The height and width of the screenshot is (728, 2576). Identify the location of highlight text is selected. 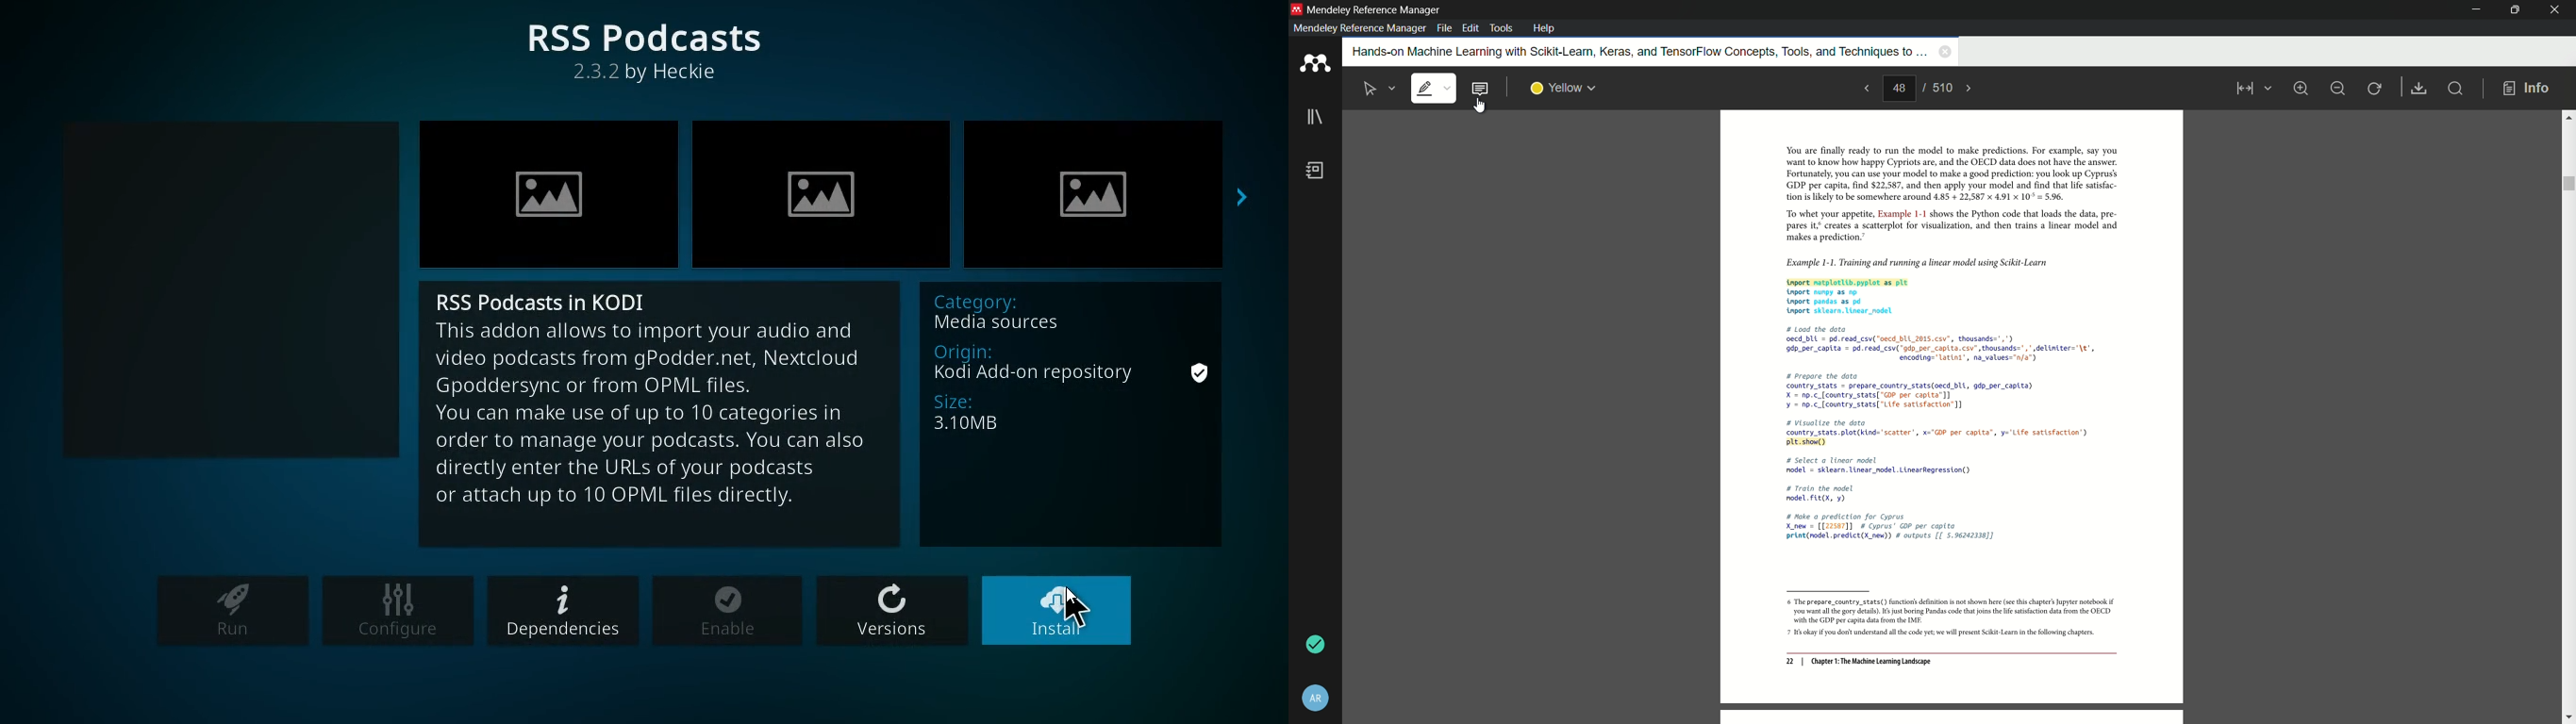
(1433, 89).